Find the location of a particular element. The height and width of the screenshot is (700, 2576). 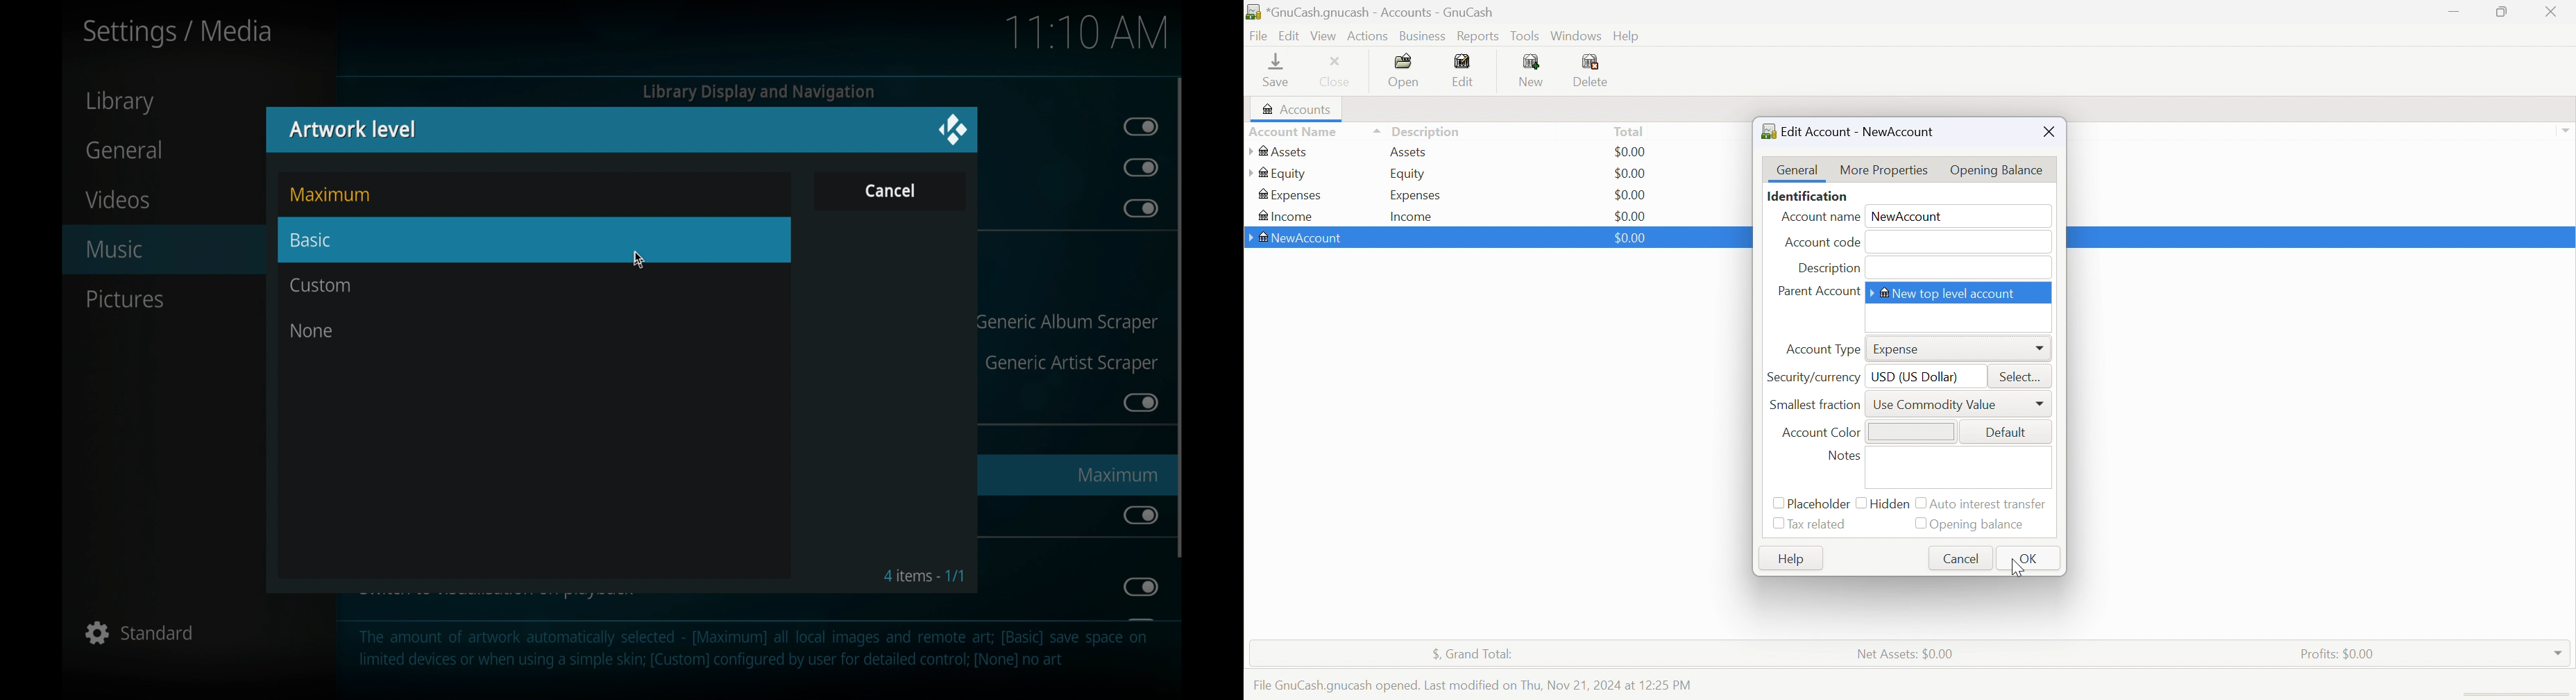

maximum is located at coordinates (1117, 474).